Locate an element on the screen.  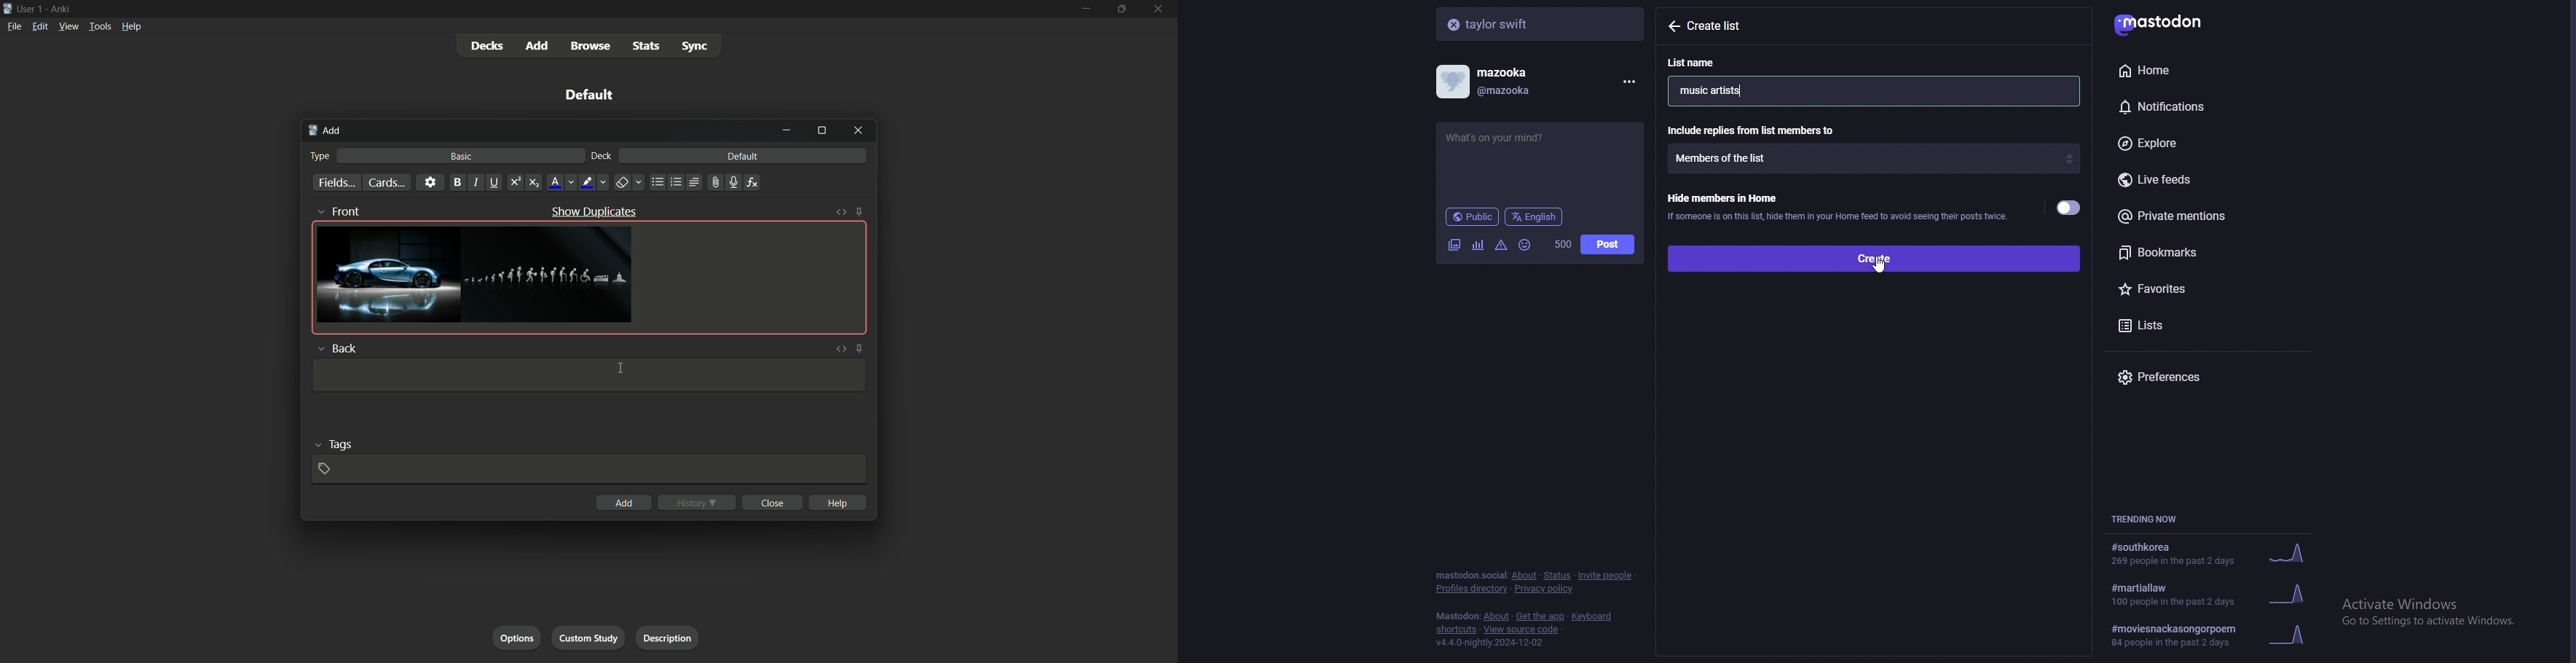
include replies from is located at coordinates (1874, 158).